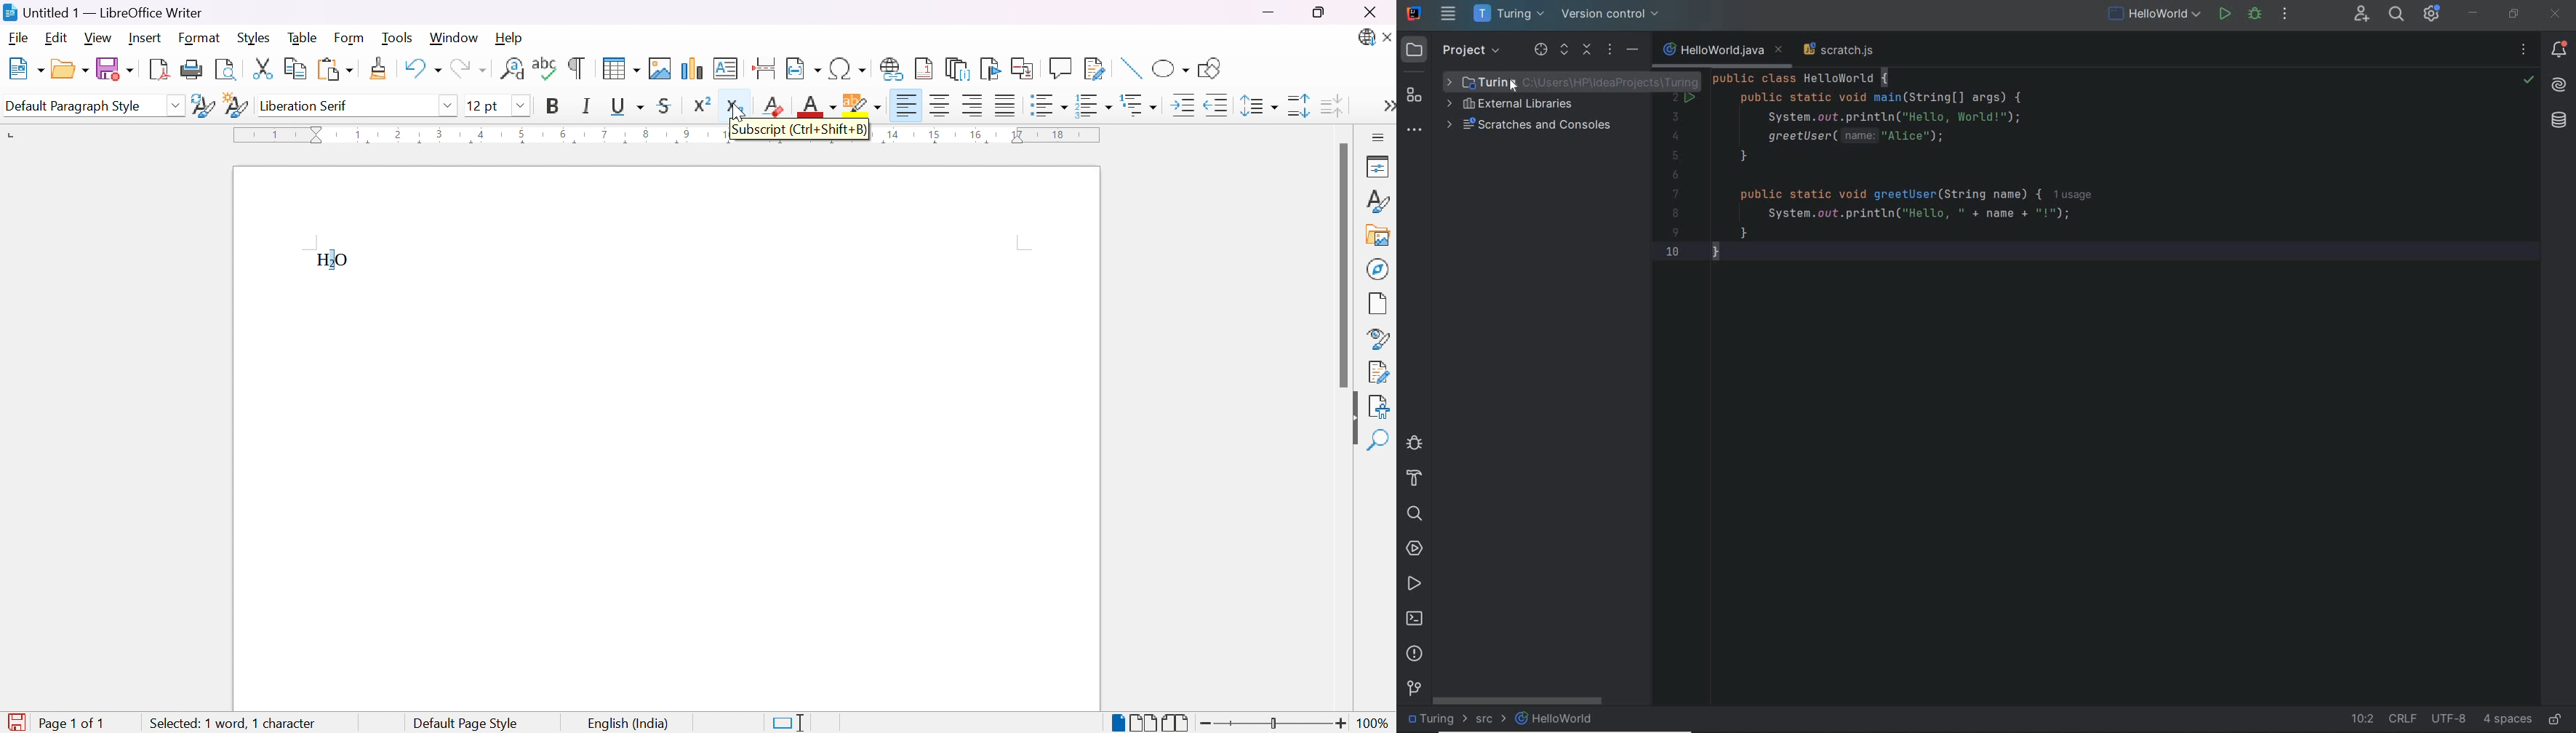  What do you see at coordinates (587, 105) in the screenshot?
I see `Italic` at bounding box center [587, 105].